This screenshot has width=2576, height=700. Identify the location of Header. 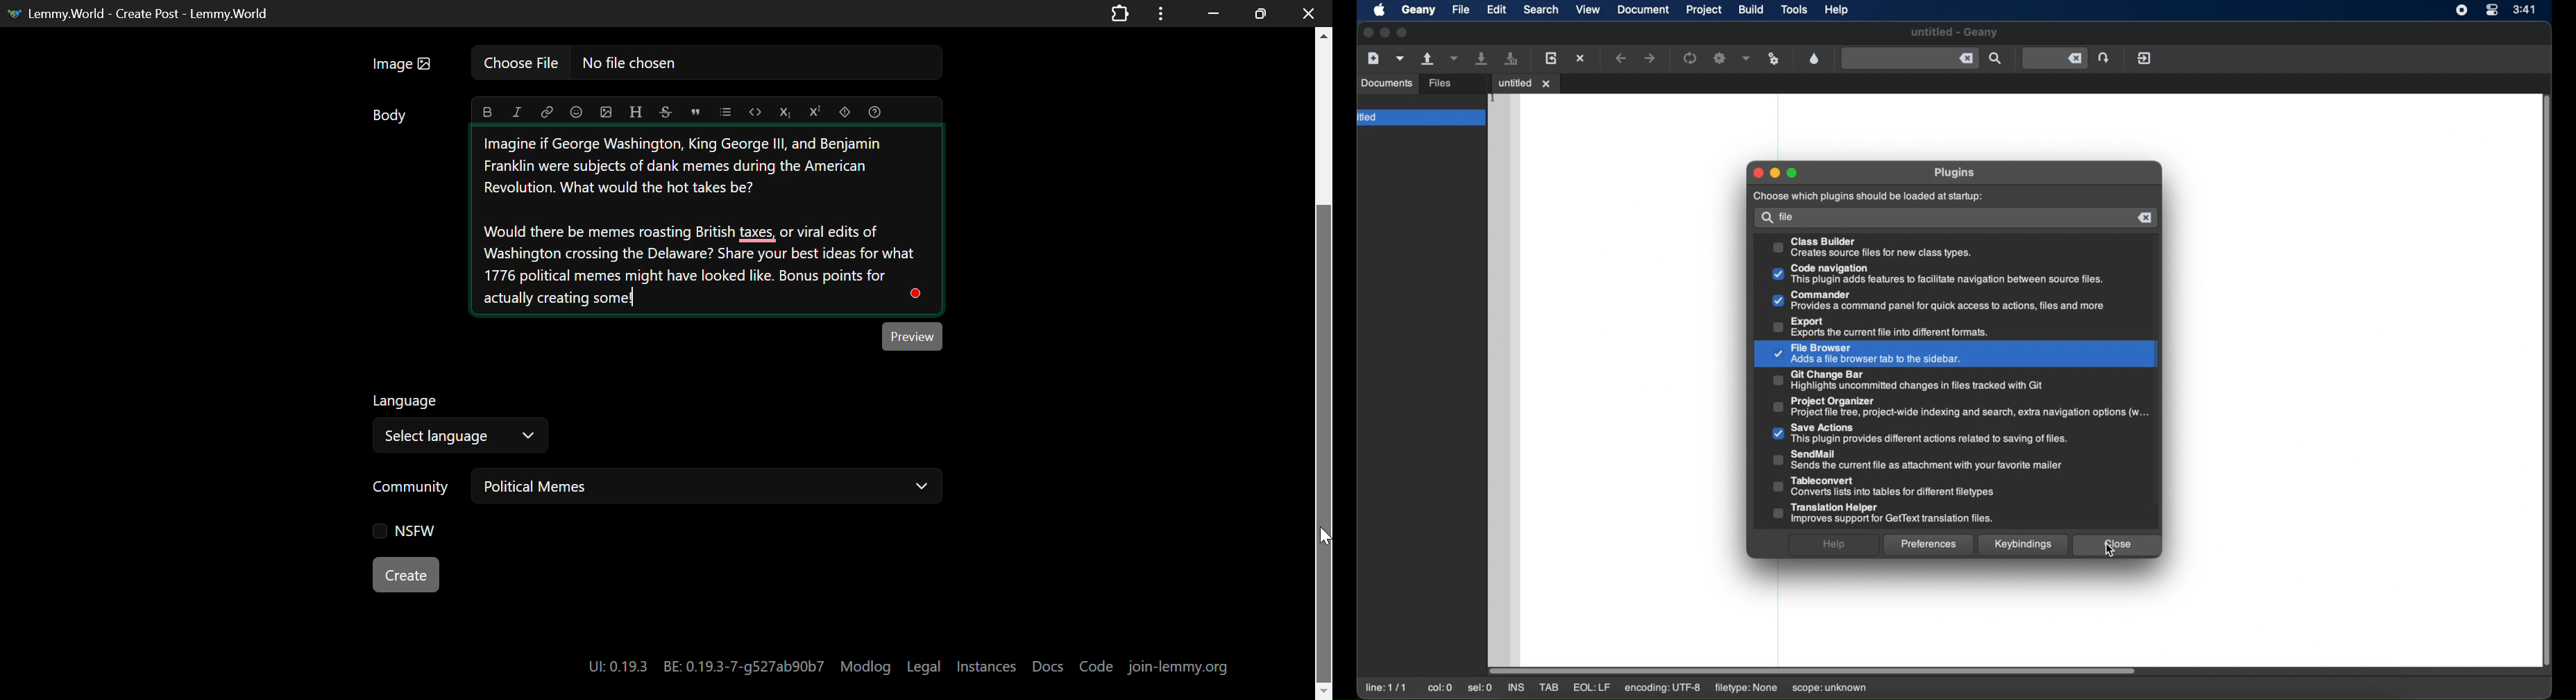
(636, 112).